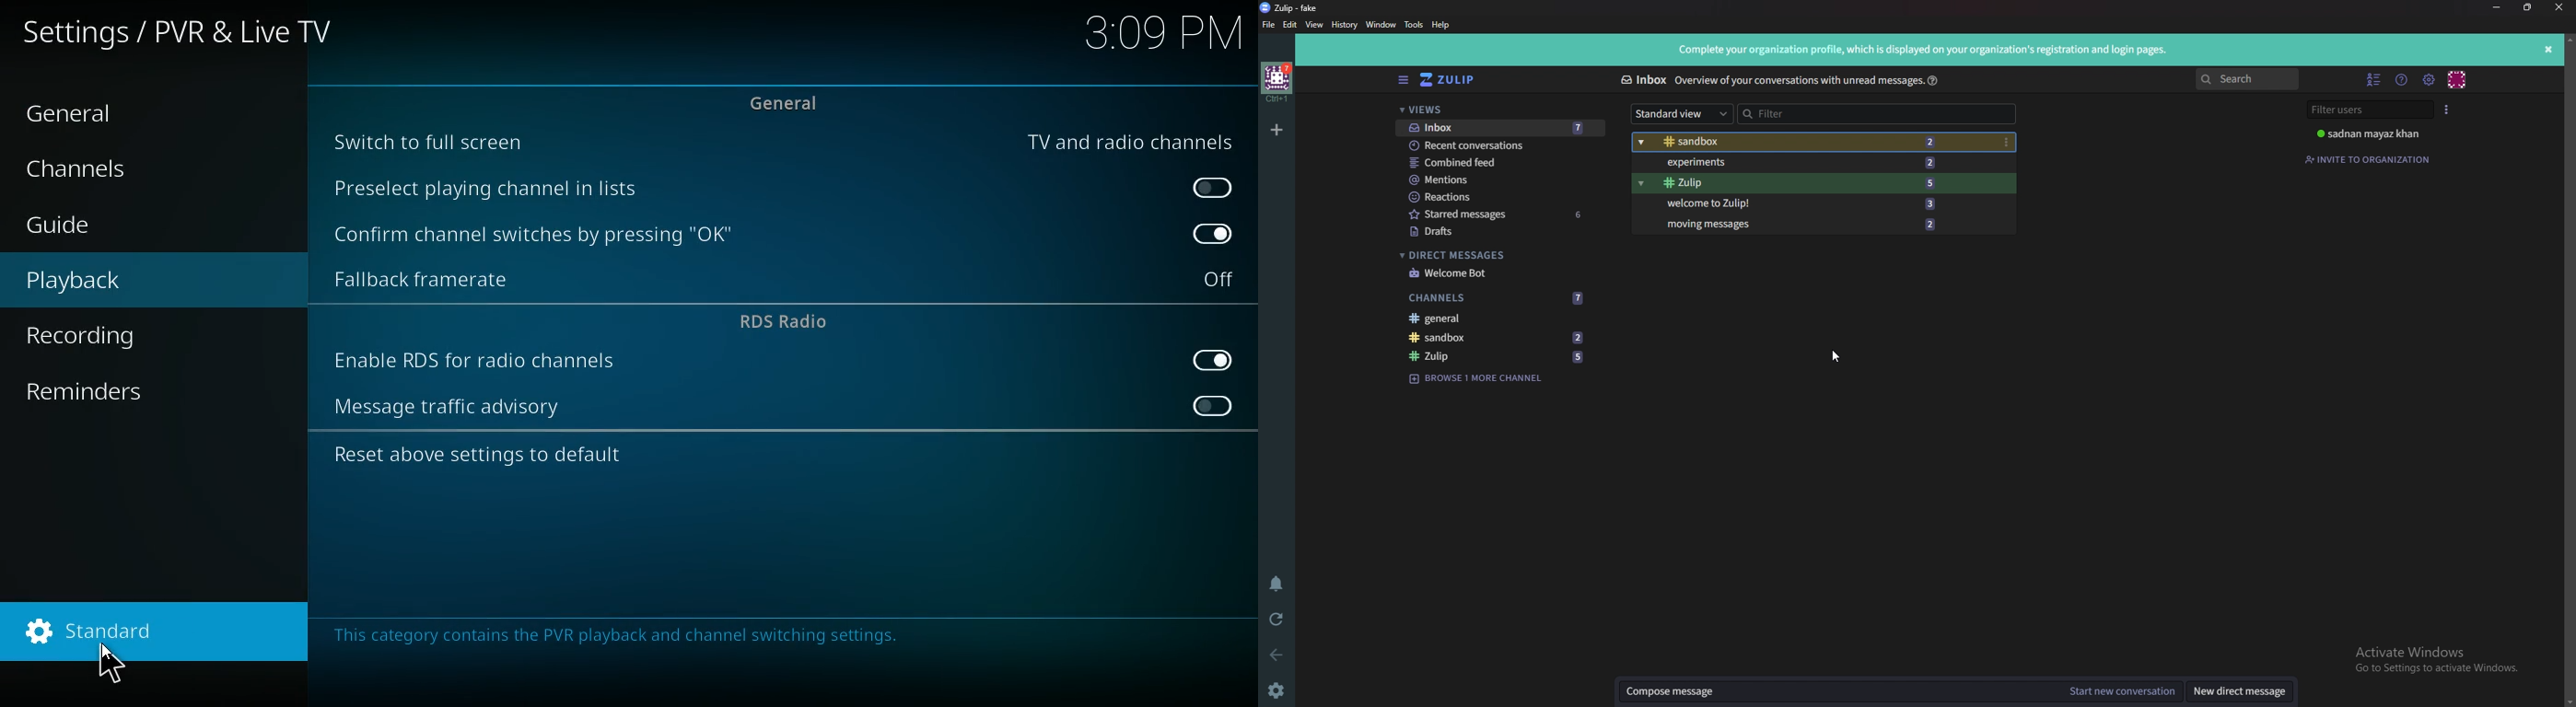  Describe the element at coordinates (2007, 142) in the screenshot. I see `Channel options` at that location.